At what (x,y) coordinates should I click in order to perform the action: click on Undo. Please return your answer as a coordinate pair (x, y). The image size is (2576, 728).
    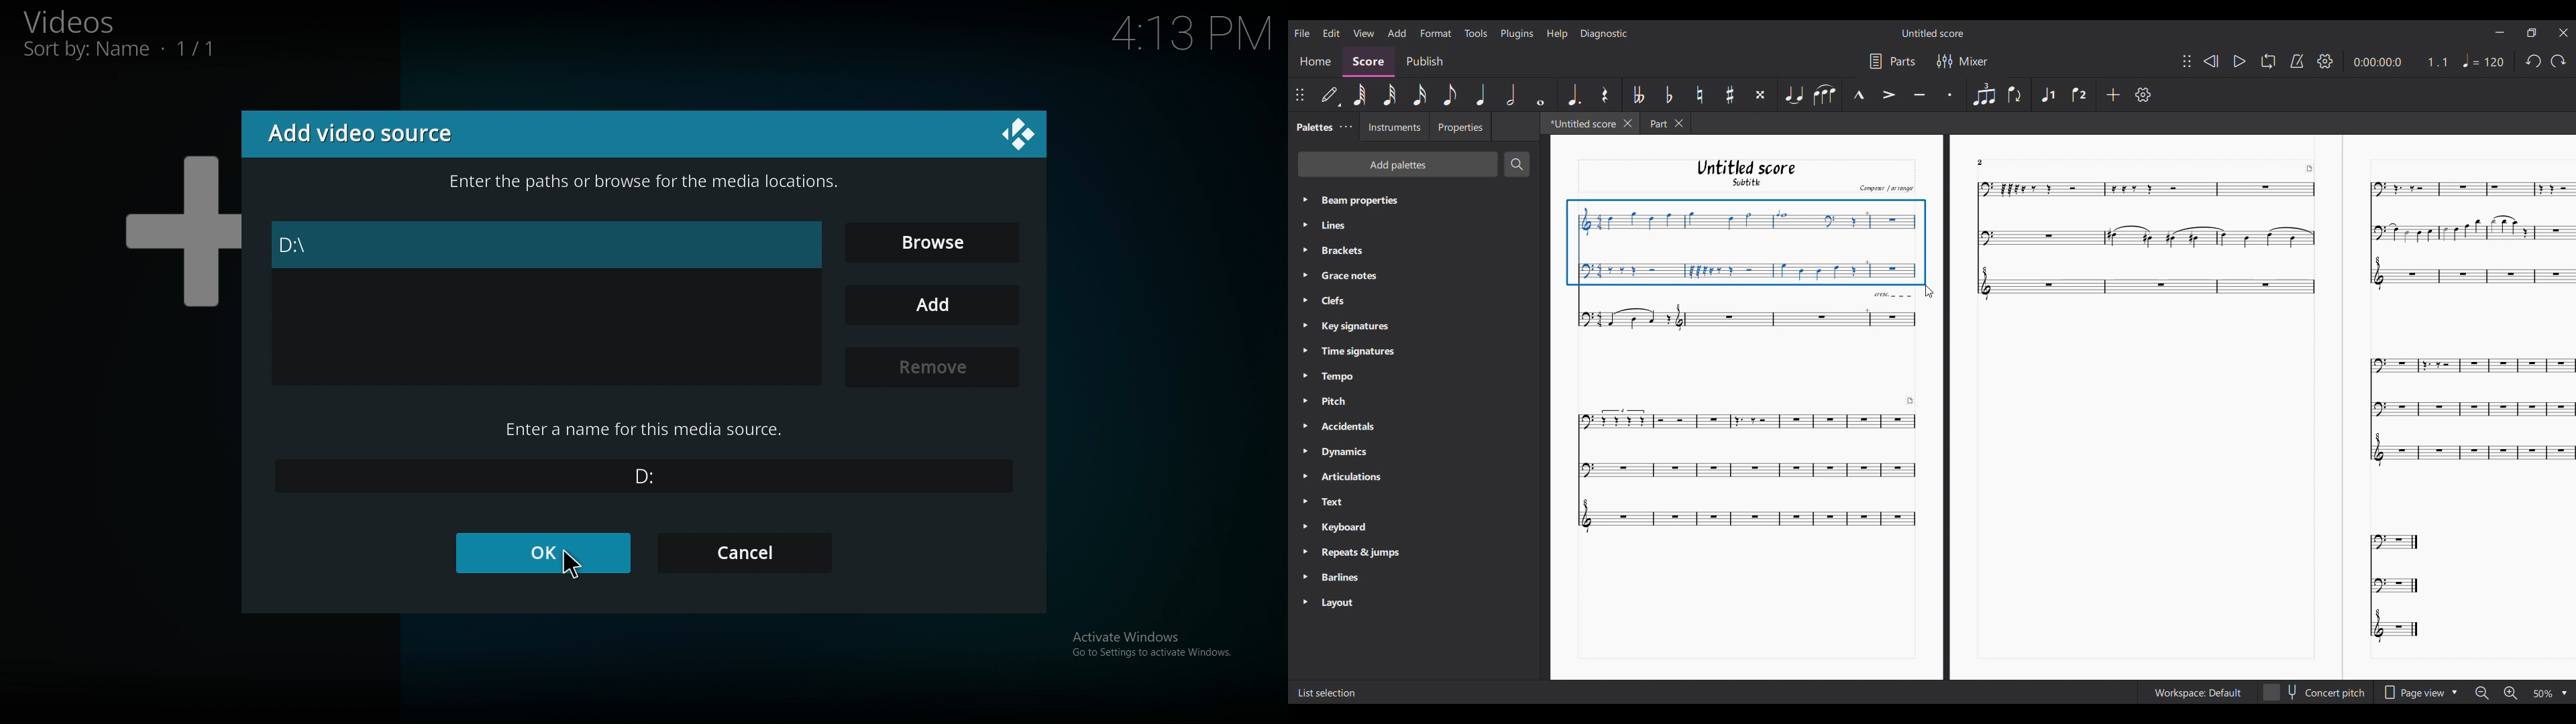
    Looking at the image, I should click on (2558, 64).